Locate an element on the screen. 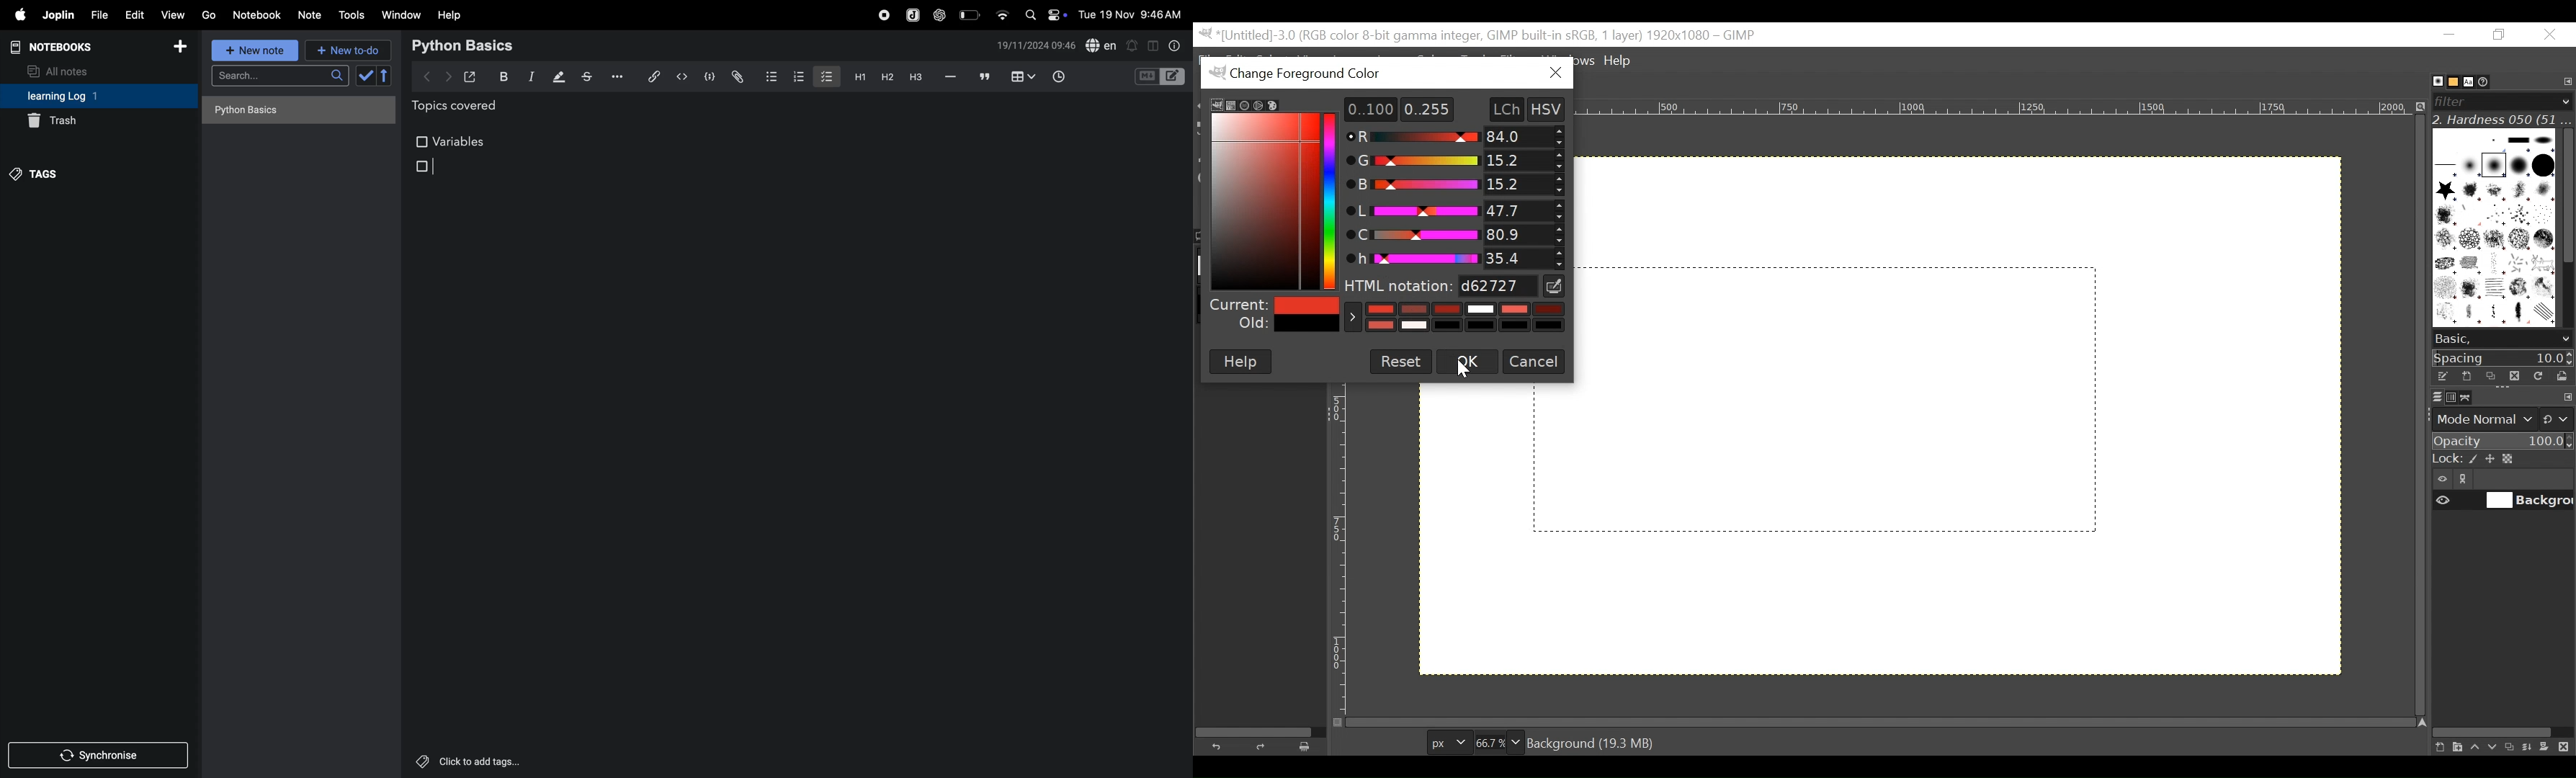 Image resolution: width=2576 pixels, height=784 pixels. chatgpt is located at coordinates (940, 13).